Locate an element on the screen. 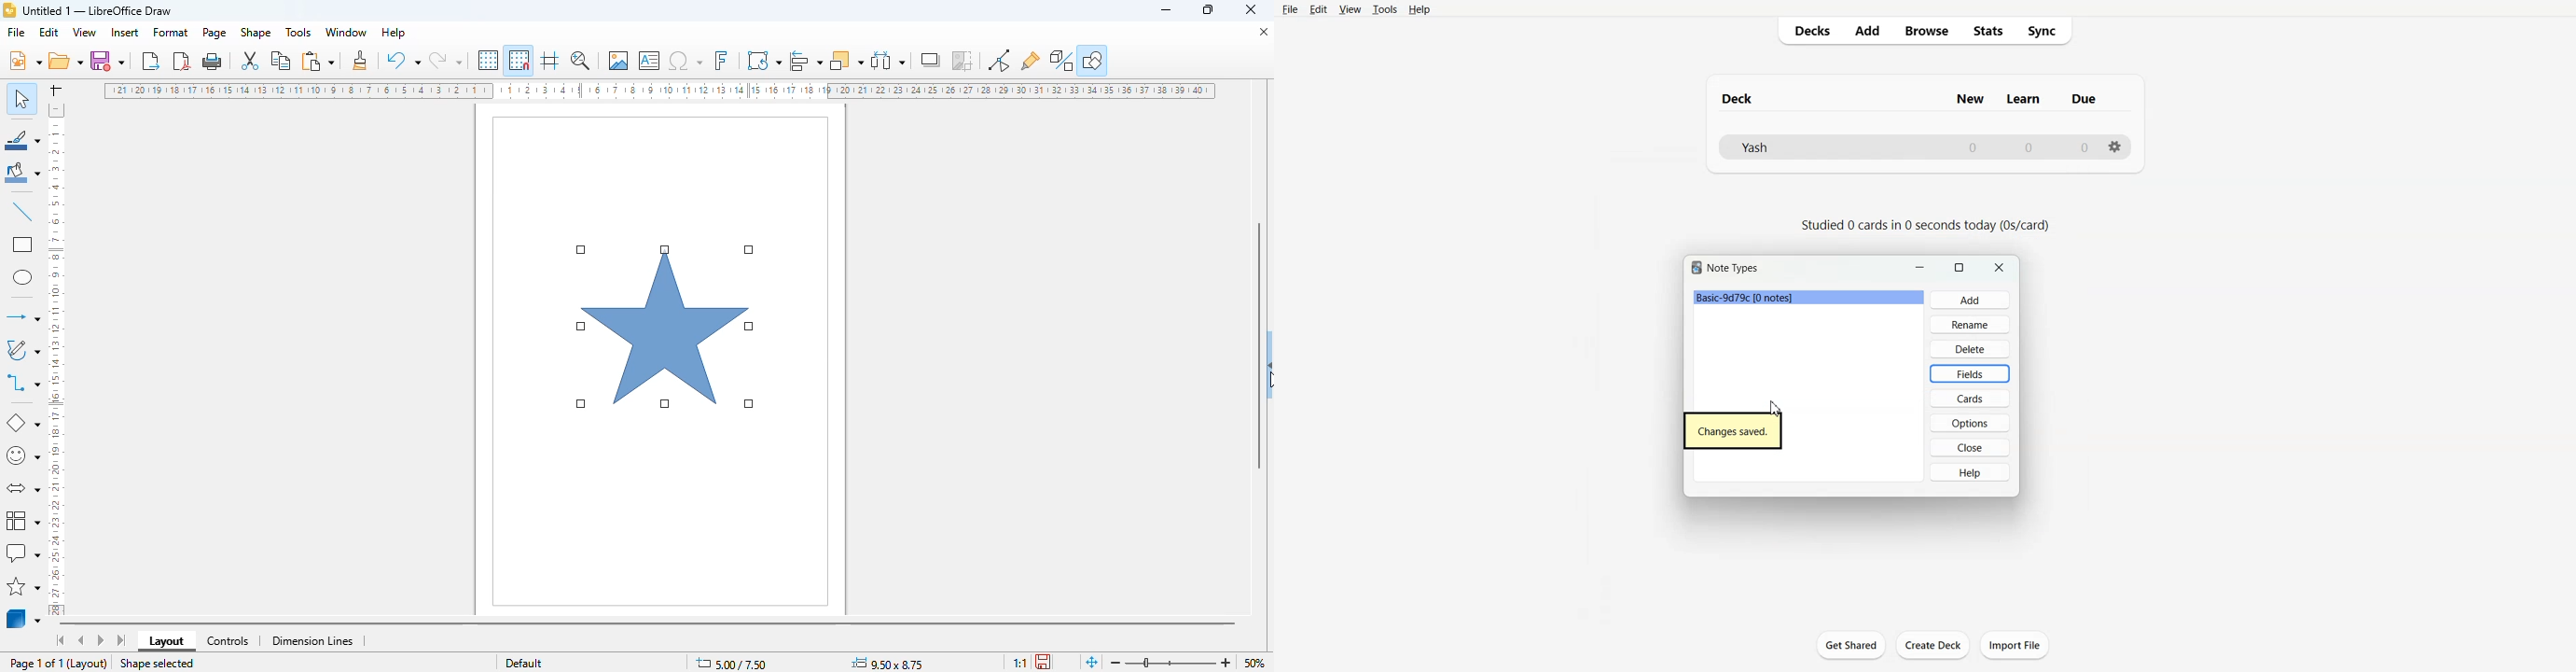 The width and height of the screenshot is (2576, 672). ellipse is located at coordinates (23, 277).